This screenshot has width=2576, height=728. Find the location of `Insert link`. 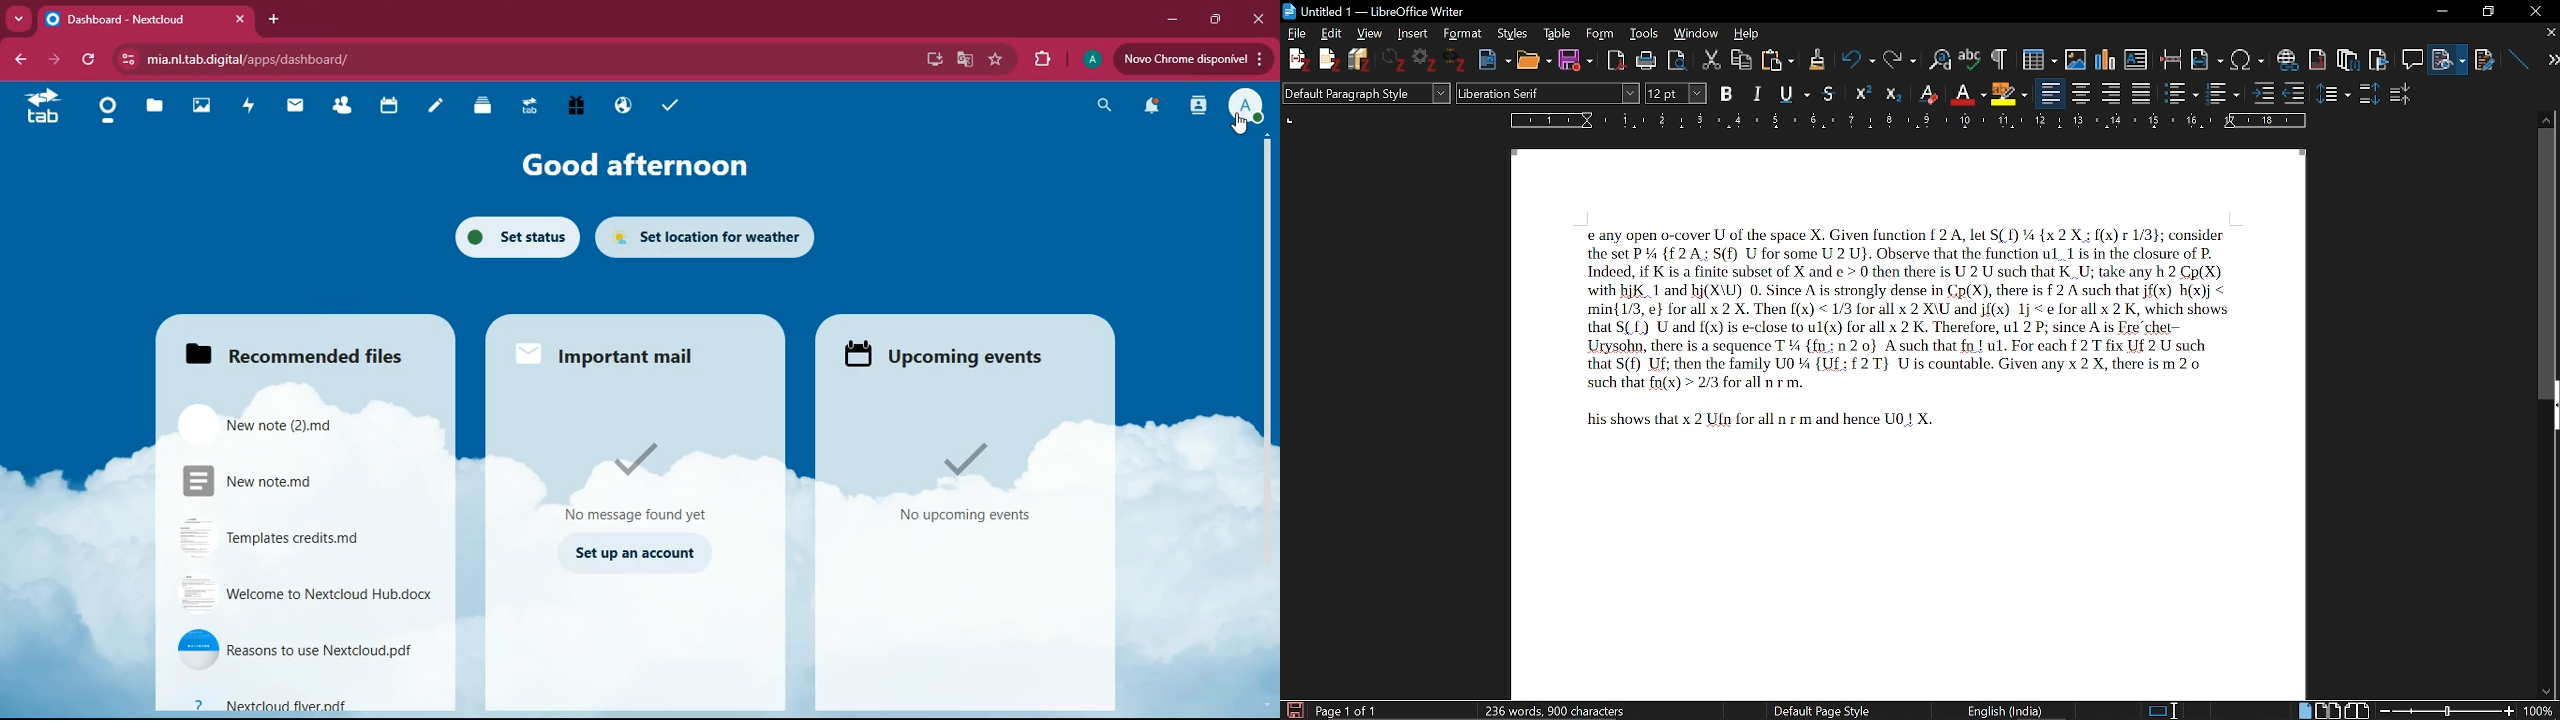

Insert link is located at coordinates (2287, 56).